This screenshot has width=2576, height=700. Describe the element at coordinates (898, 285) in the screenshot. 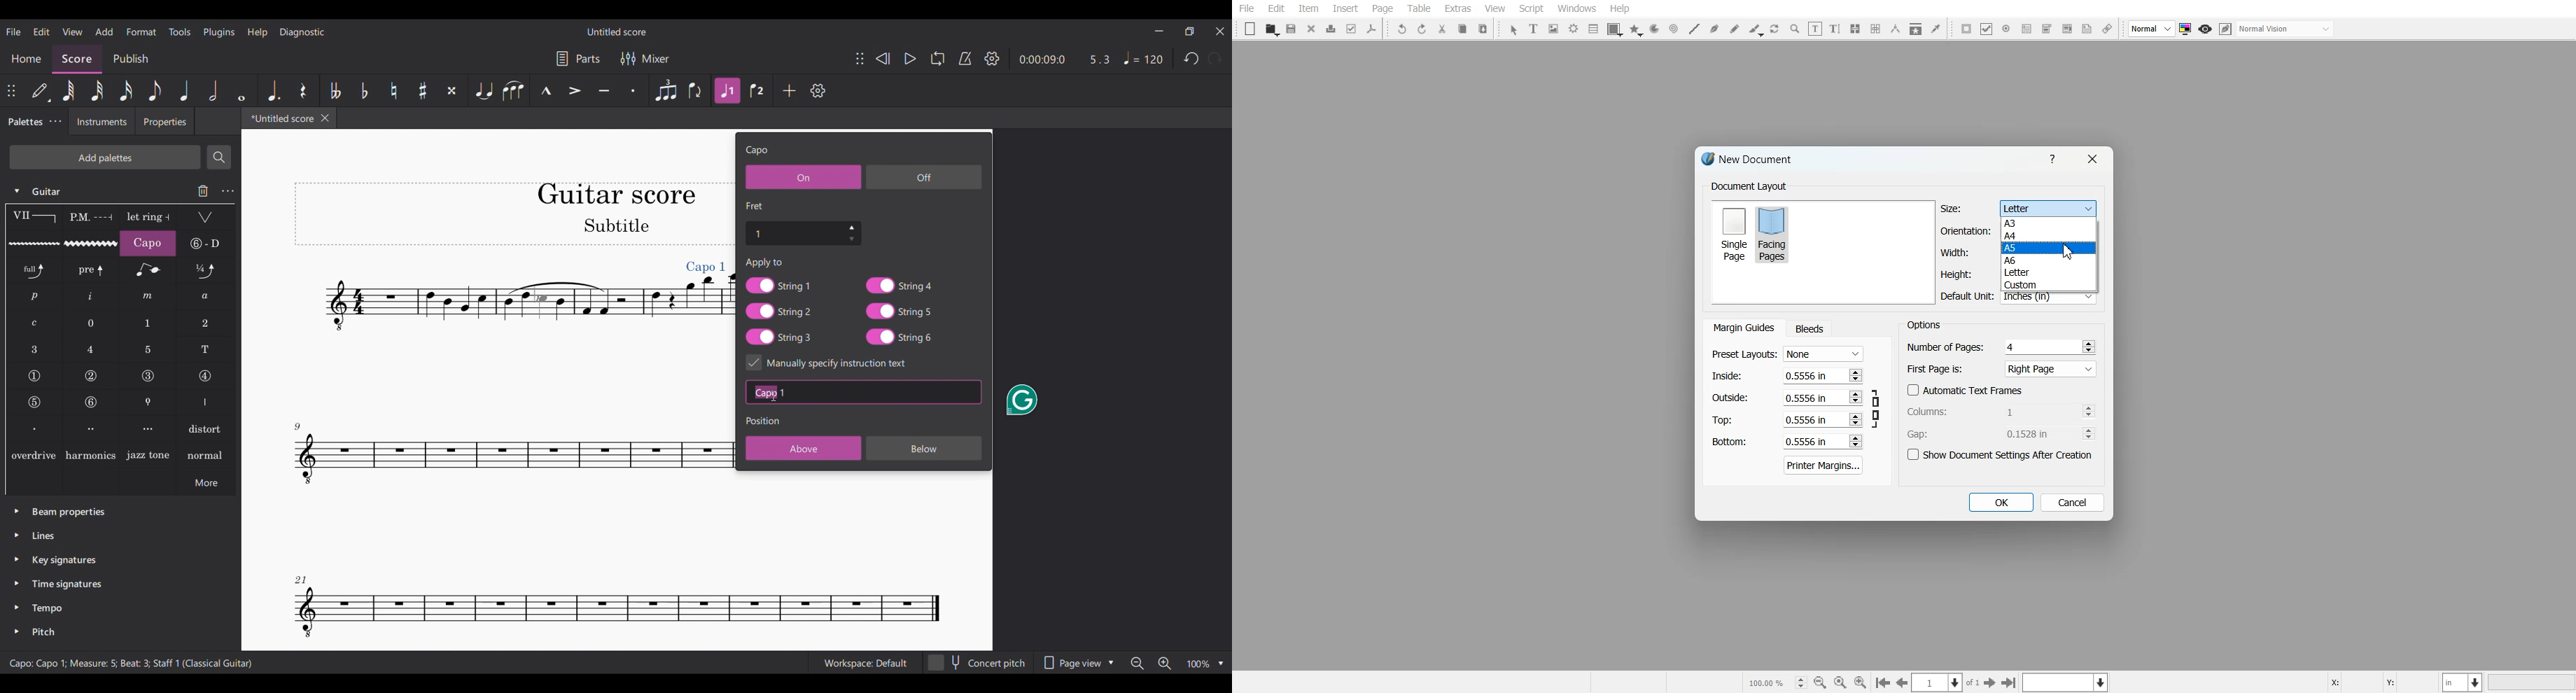

I see `String 4 toggle` at that location.